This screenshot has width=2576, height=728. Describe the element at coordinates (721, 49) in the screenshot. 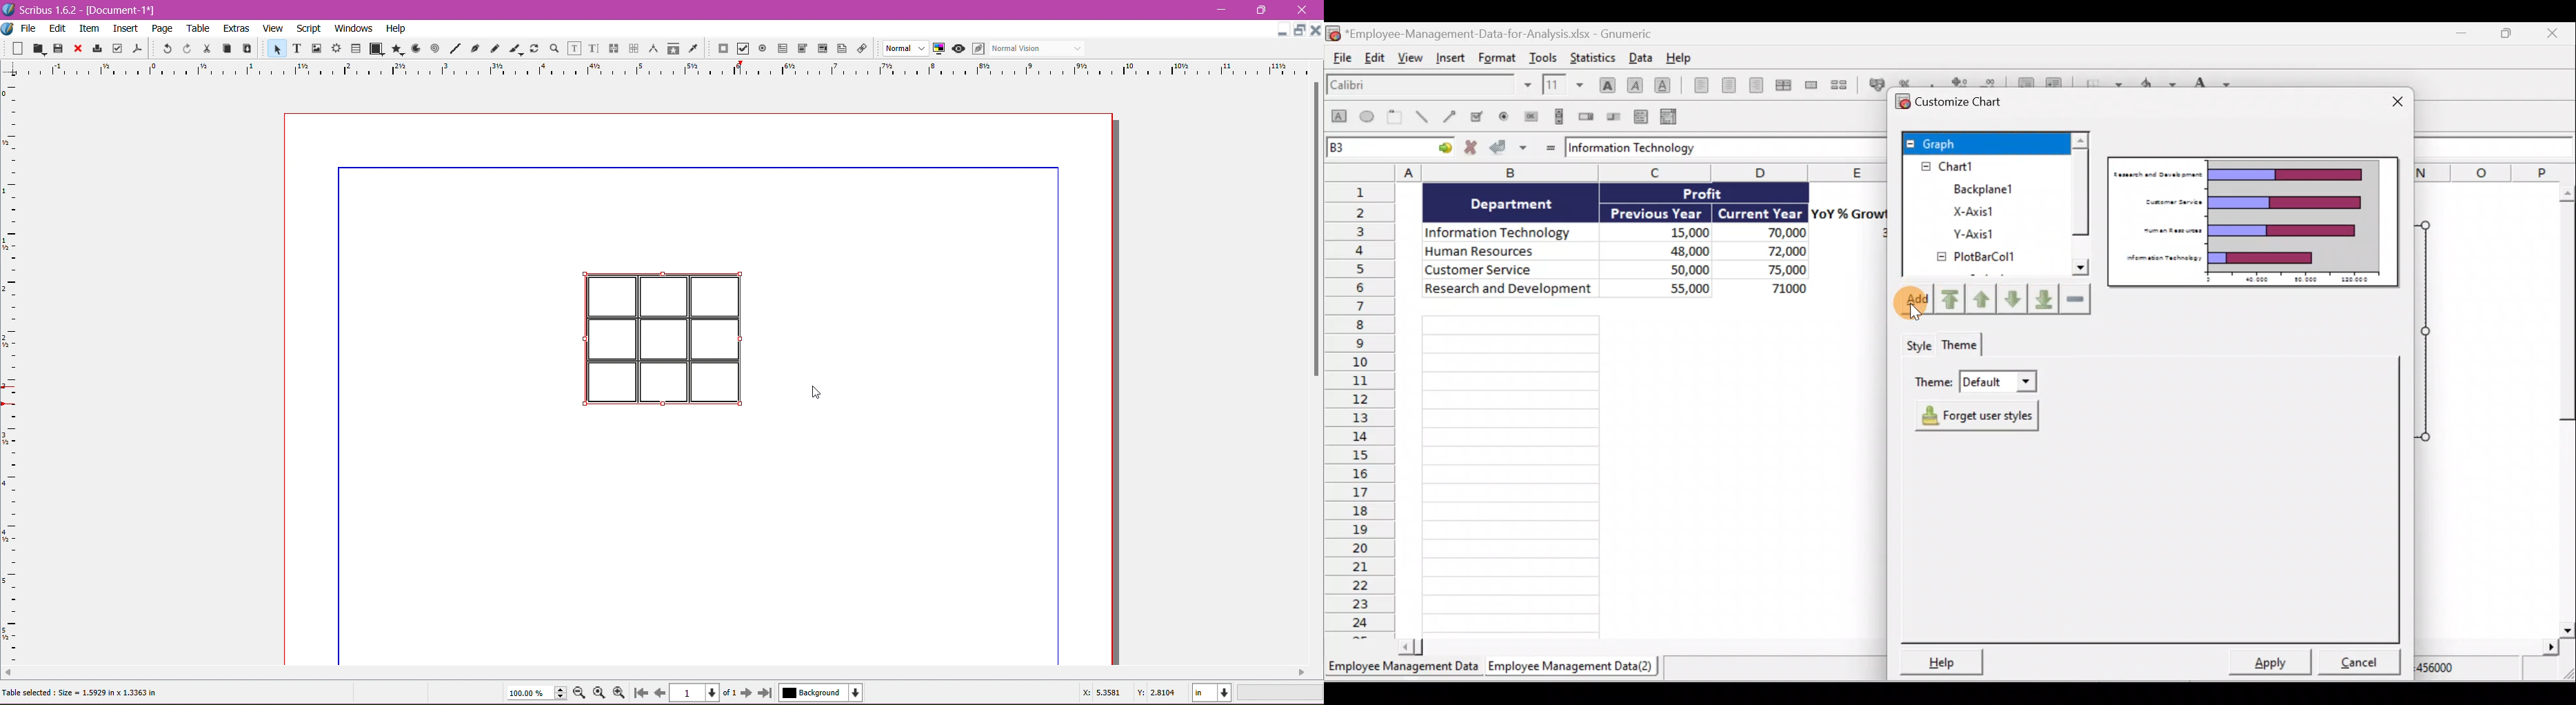

I see `PDF Push button` at that location.